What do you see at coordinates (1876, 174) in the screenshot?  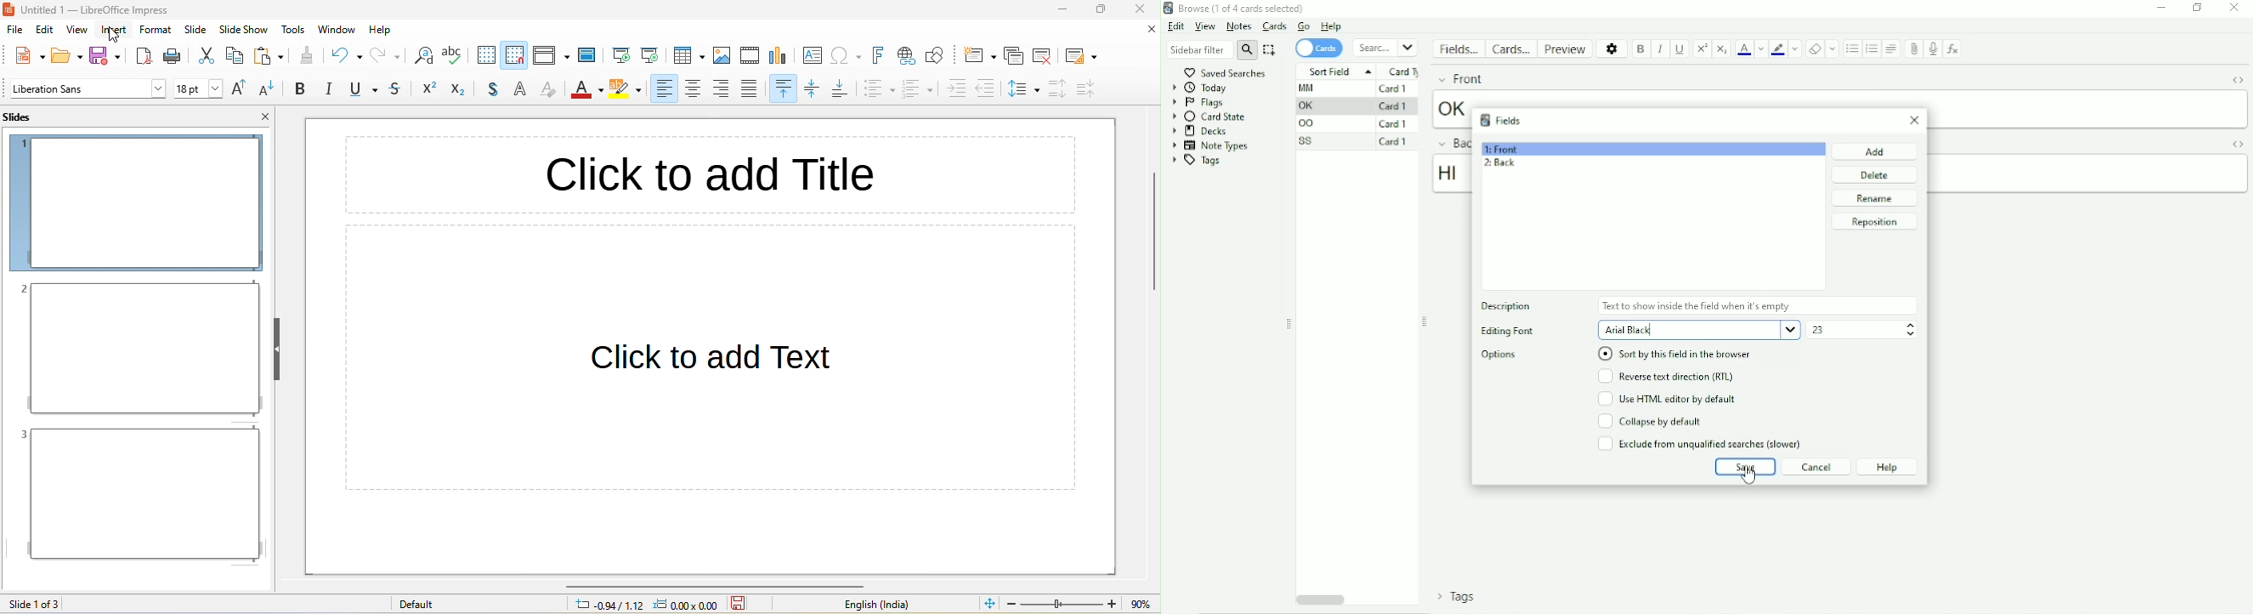 I see `Delete` at bounding box center [1876, 174].